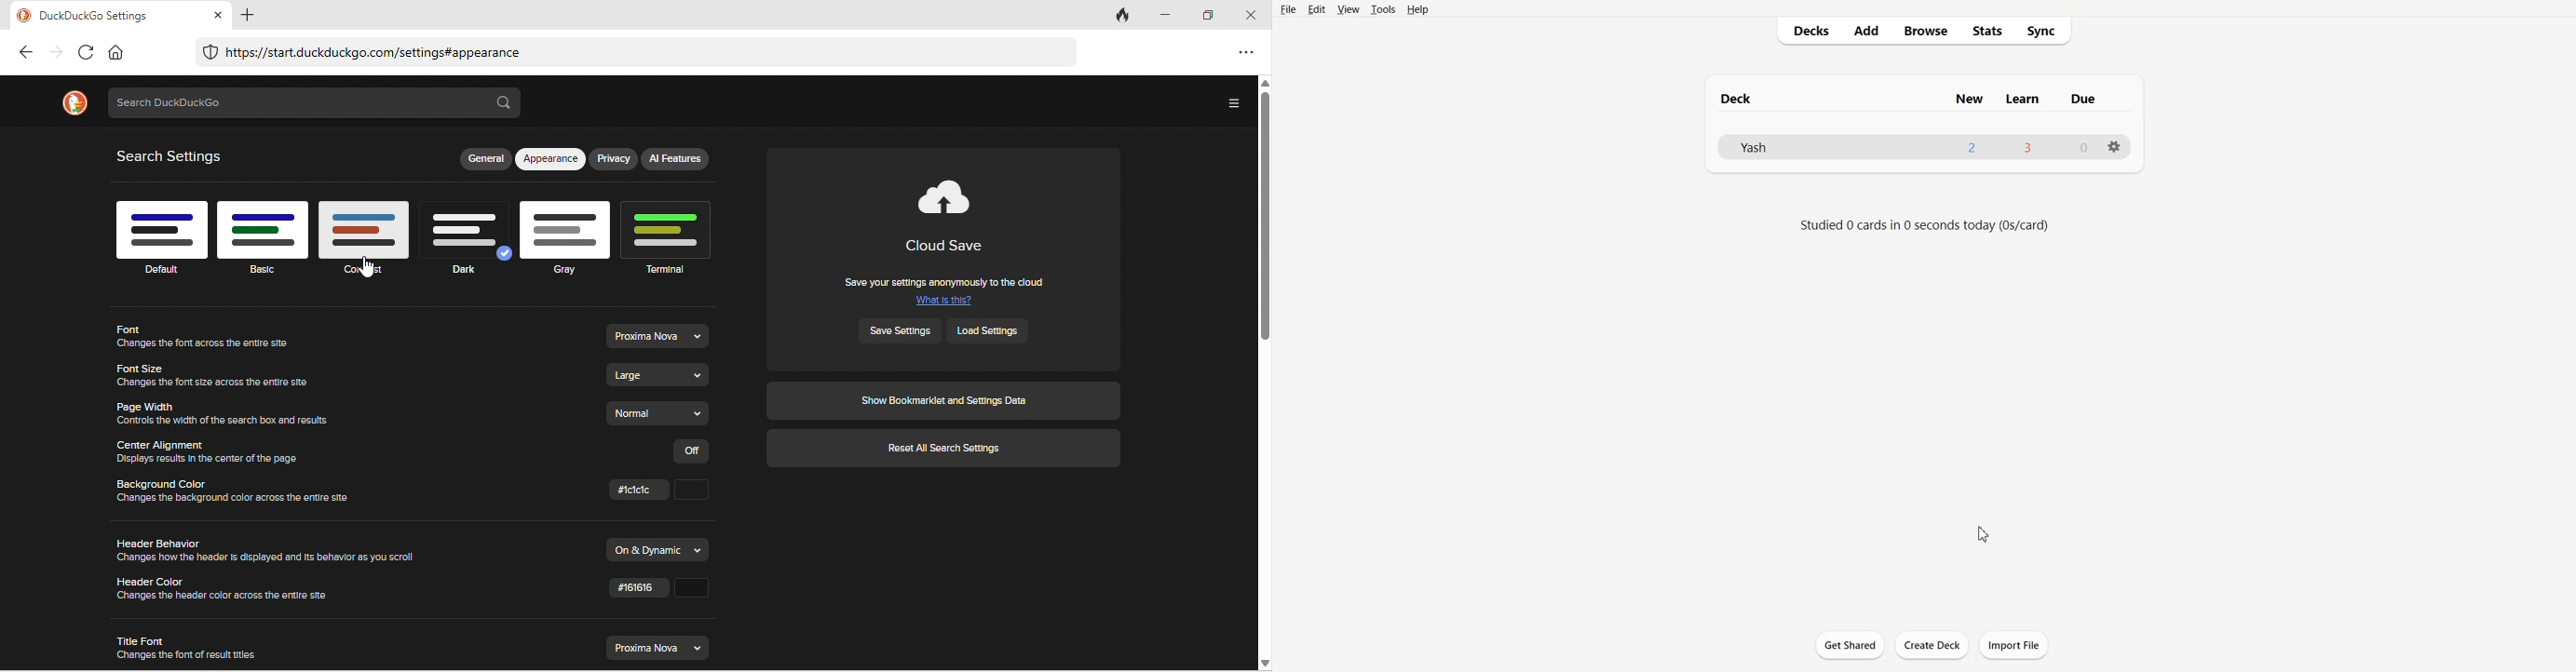 This screenshot has height=672, width=2576. What do you see at coordinates (1926, 31) in the screenshot?
I see `Browse` at bounding box center [1926, 31].